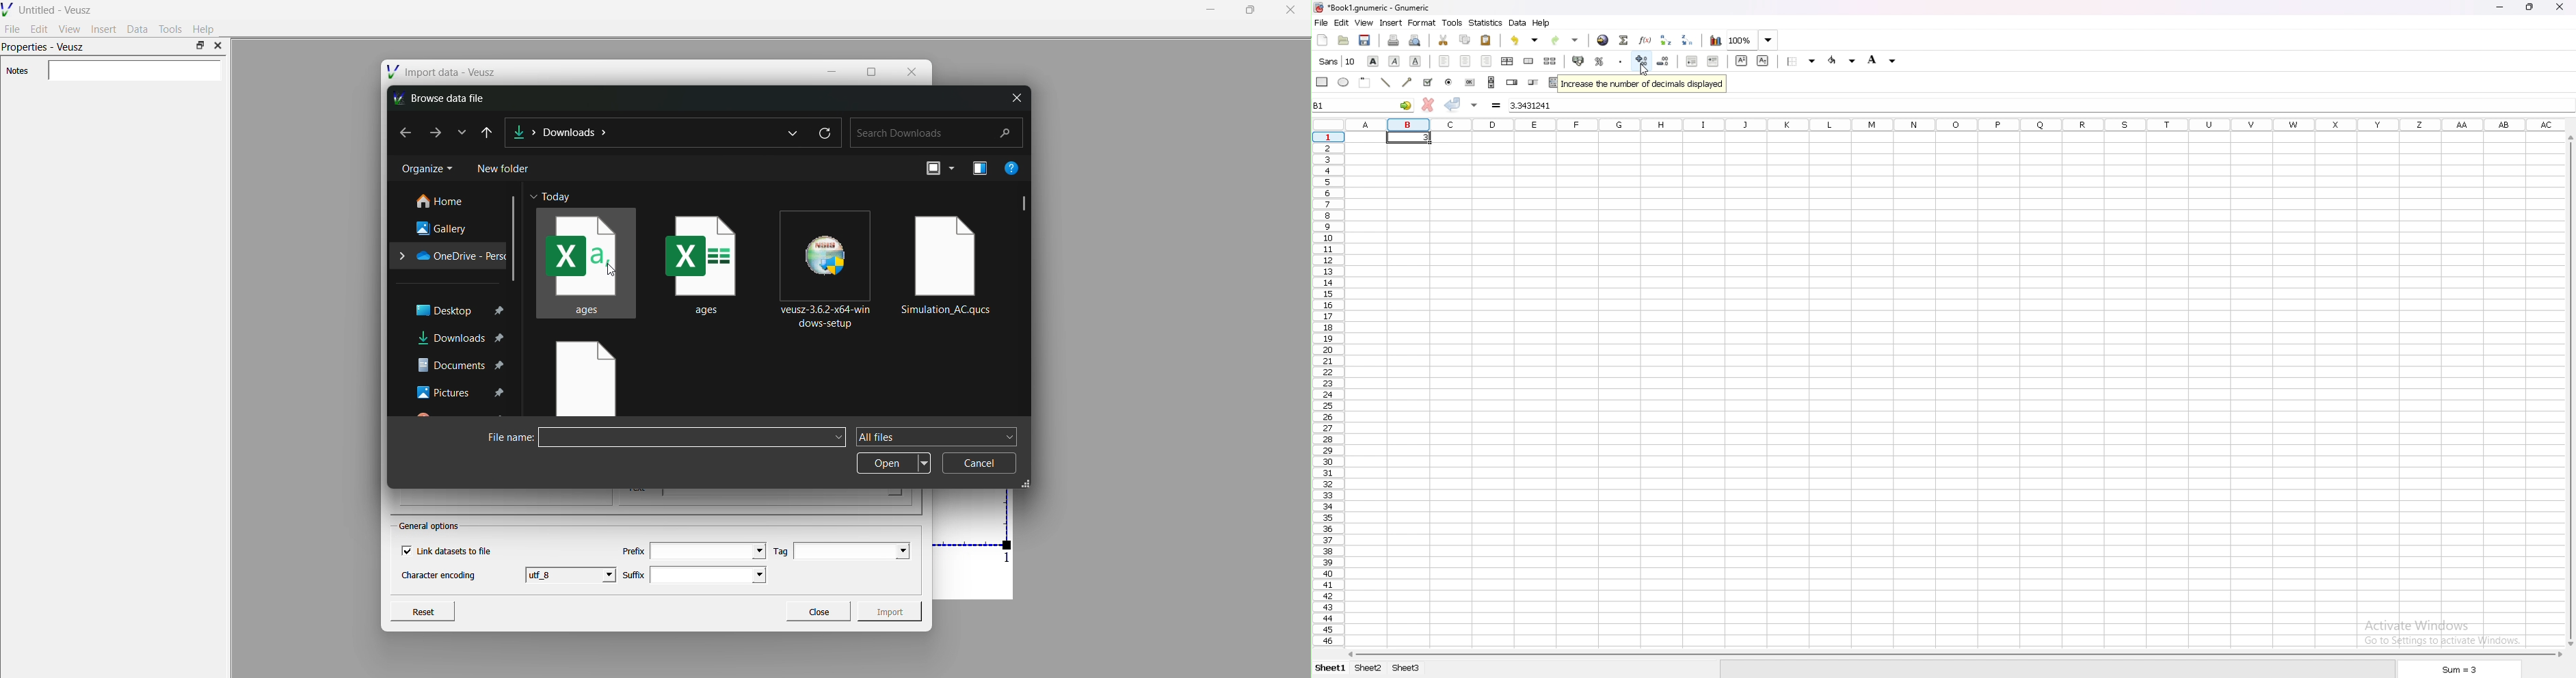  What do you see at coordinates (1391, 23) in the screenshot?
I see `insert` at bounding box center [1391, 23].